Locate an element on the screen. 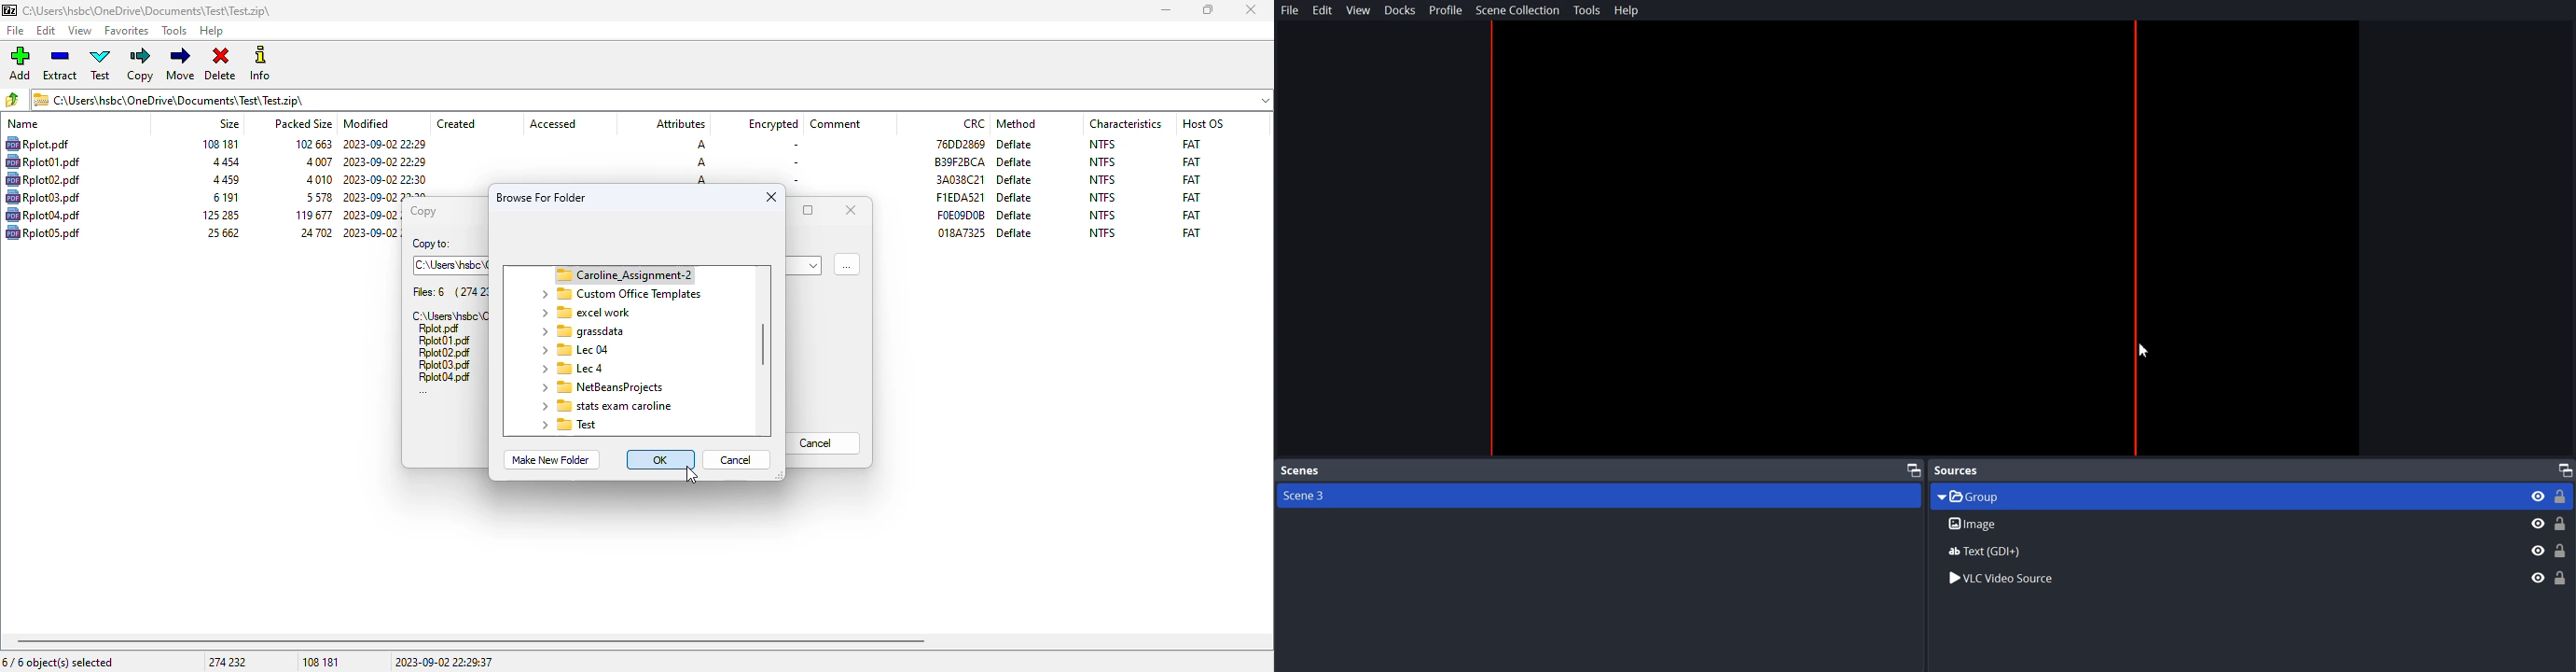 The height and width of the screenshot is (672, 2576). created is located at coordinates (456, 124).